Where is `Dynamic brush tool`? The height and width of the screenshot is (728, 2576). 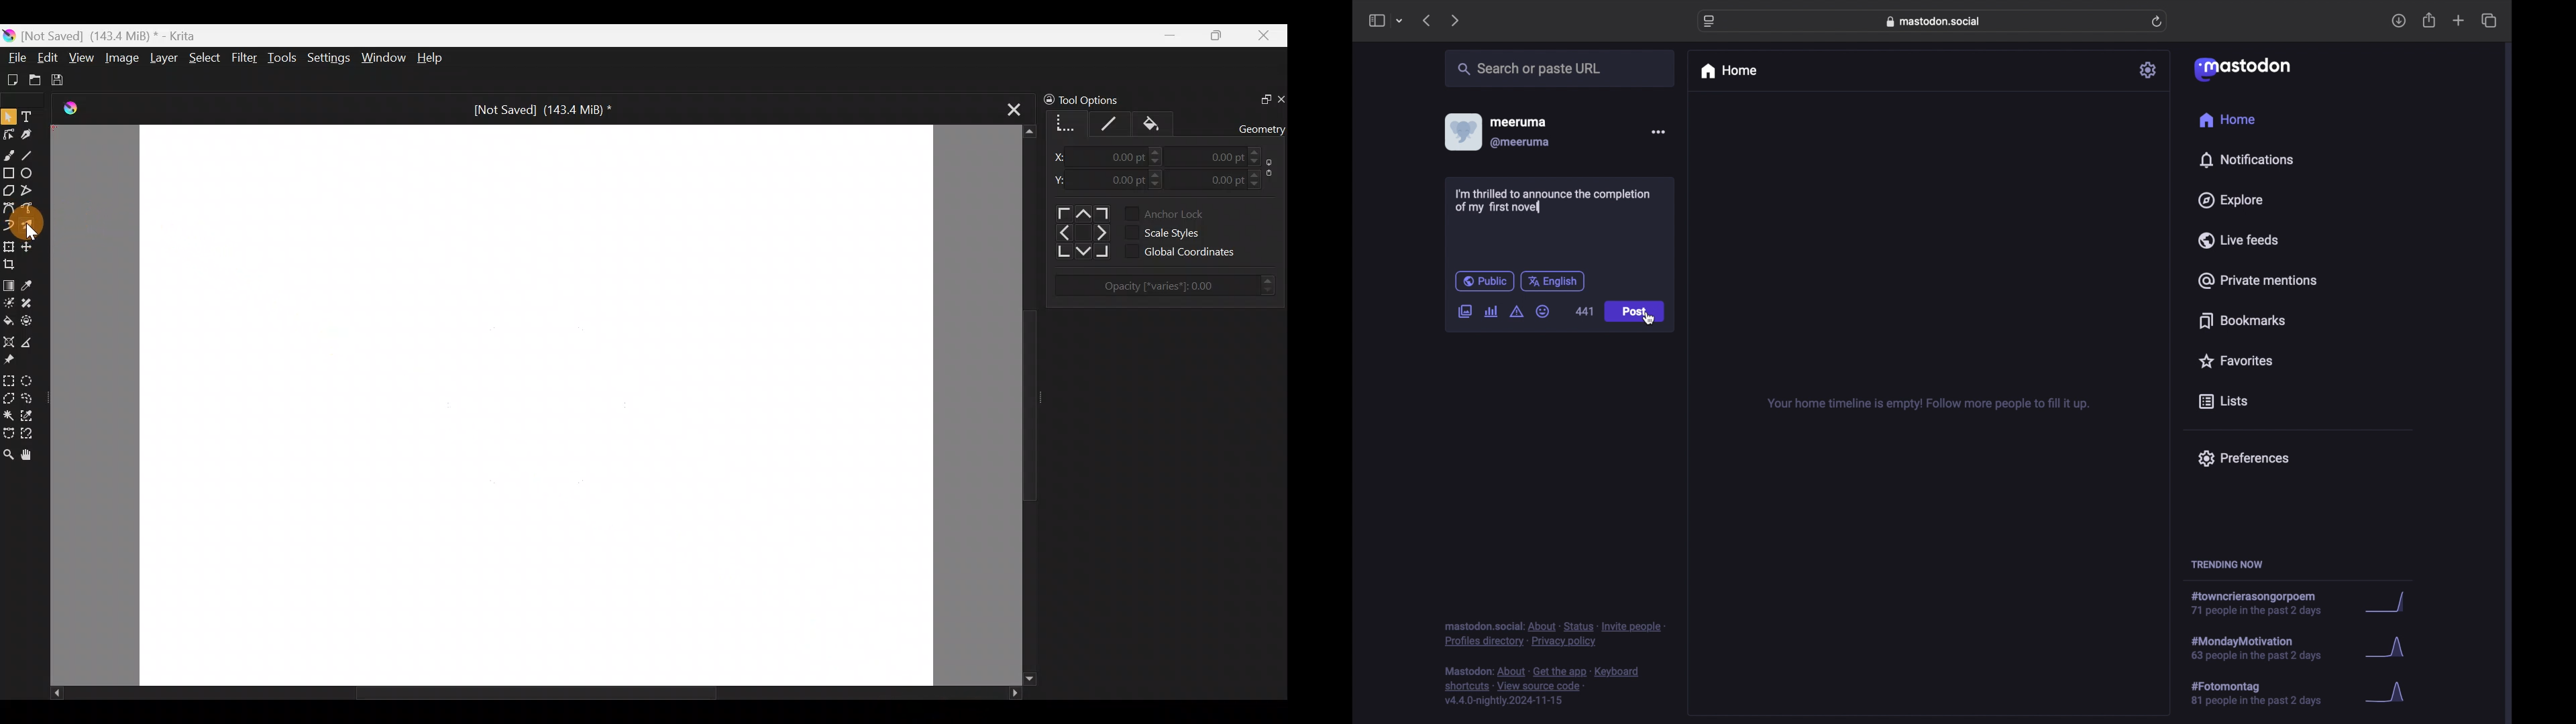
Dynamic brush tool is located at coordinates (8, 225).